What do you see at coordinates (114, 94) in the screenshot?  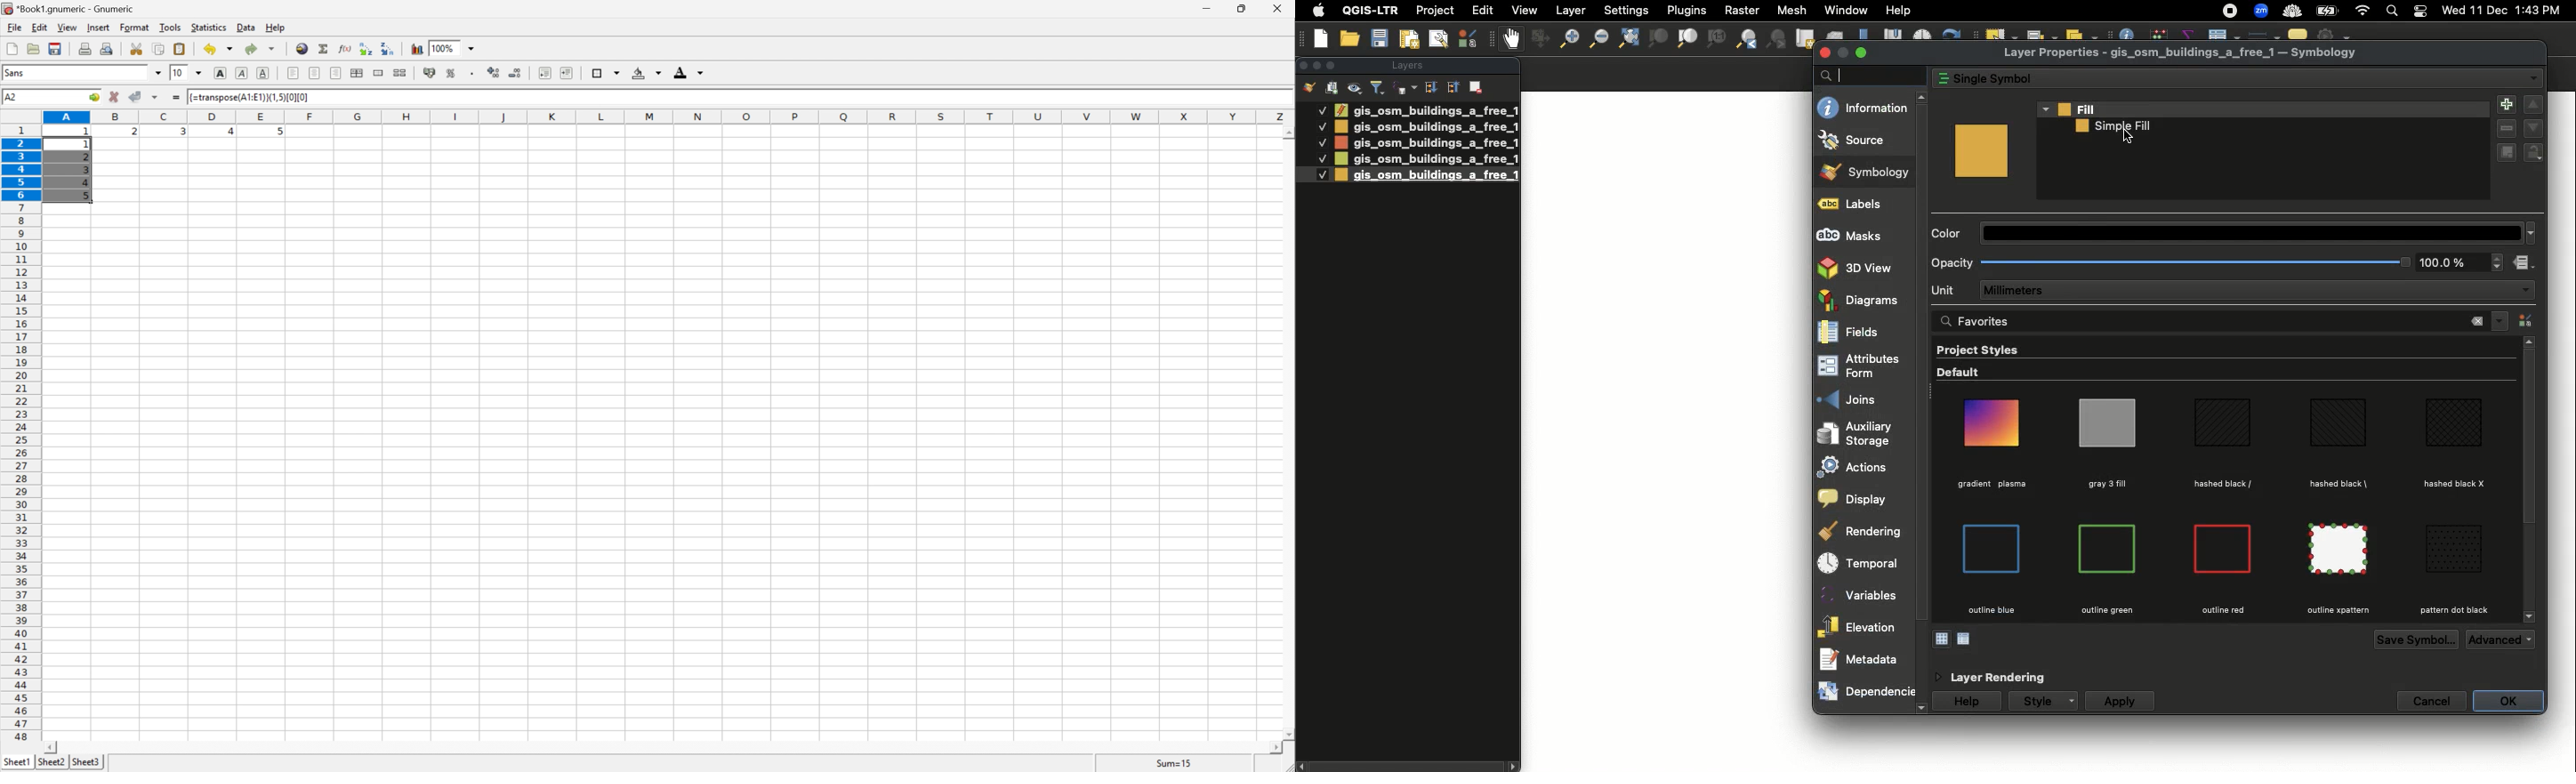 I see `cancel change` at bounding box center [114, 94].